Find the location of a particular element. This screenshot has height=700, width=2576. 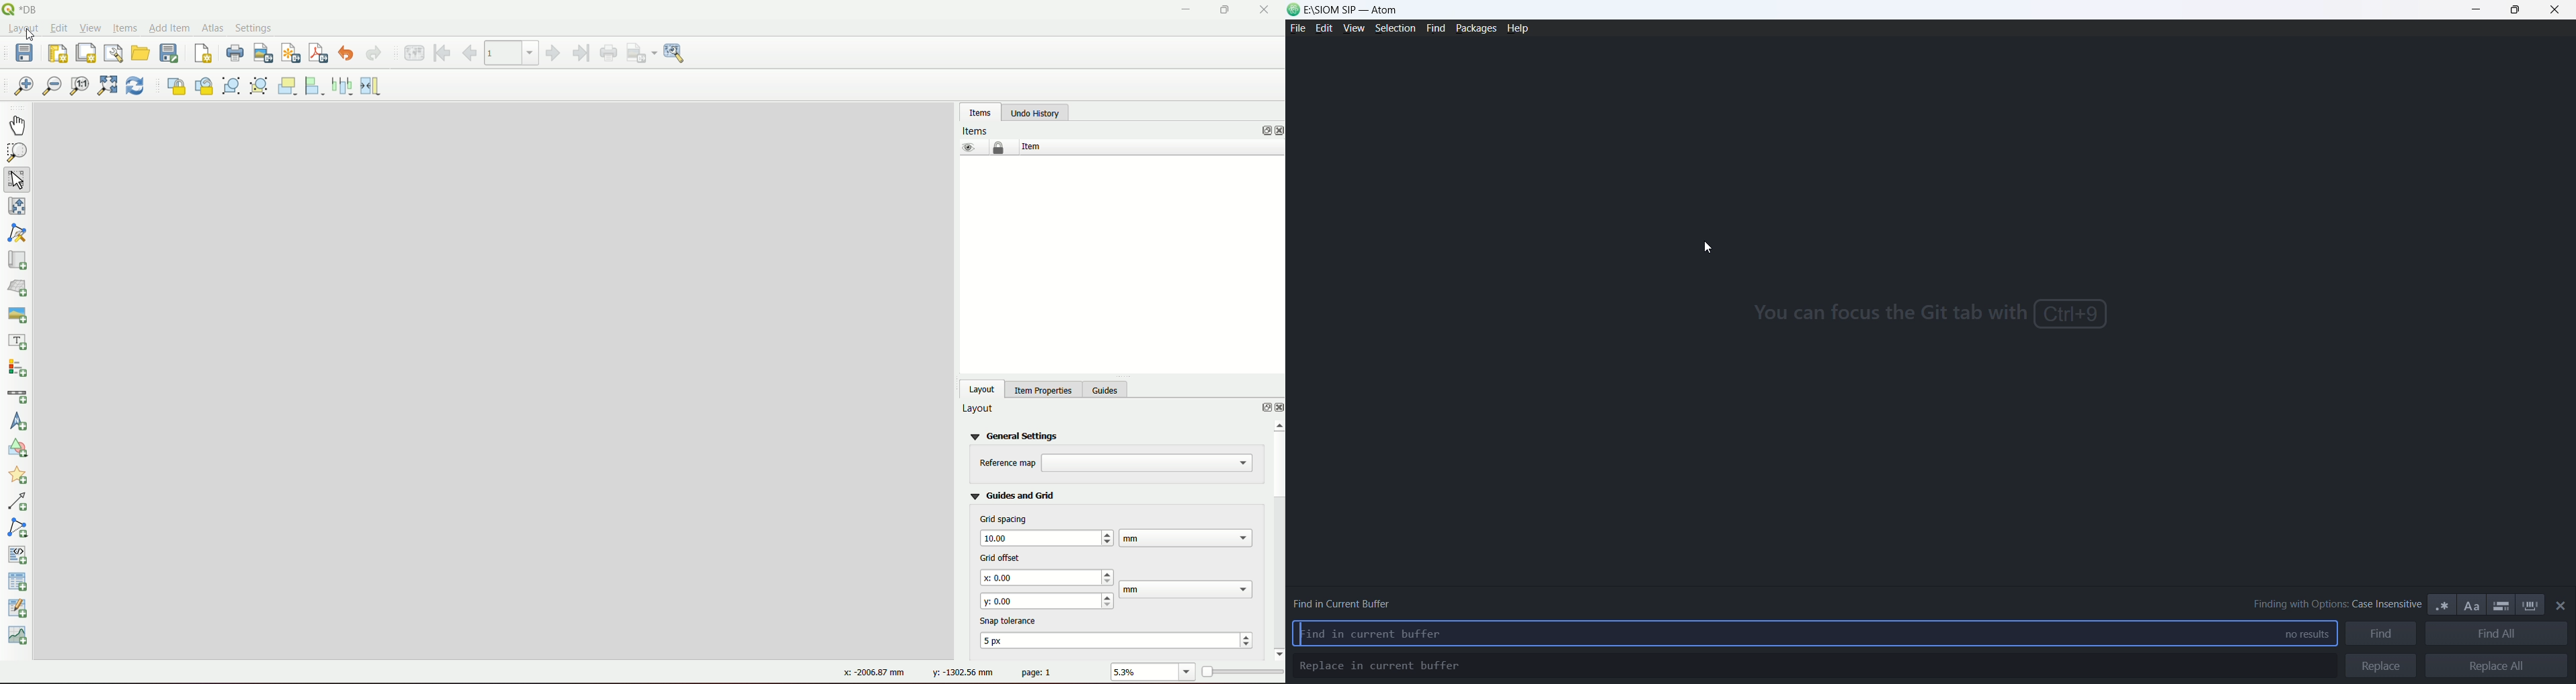

Items is located at coordinates (978, 130).